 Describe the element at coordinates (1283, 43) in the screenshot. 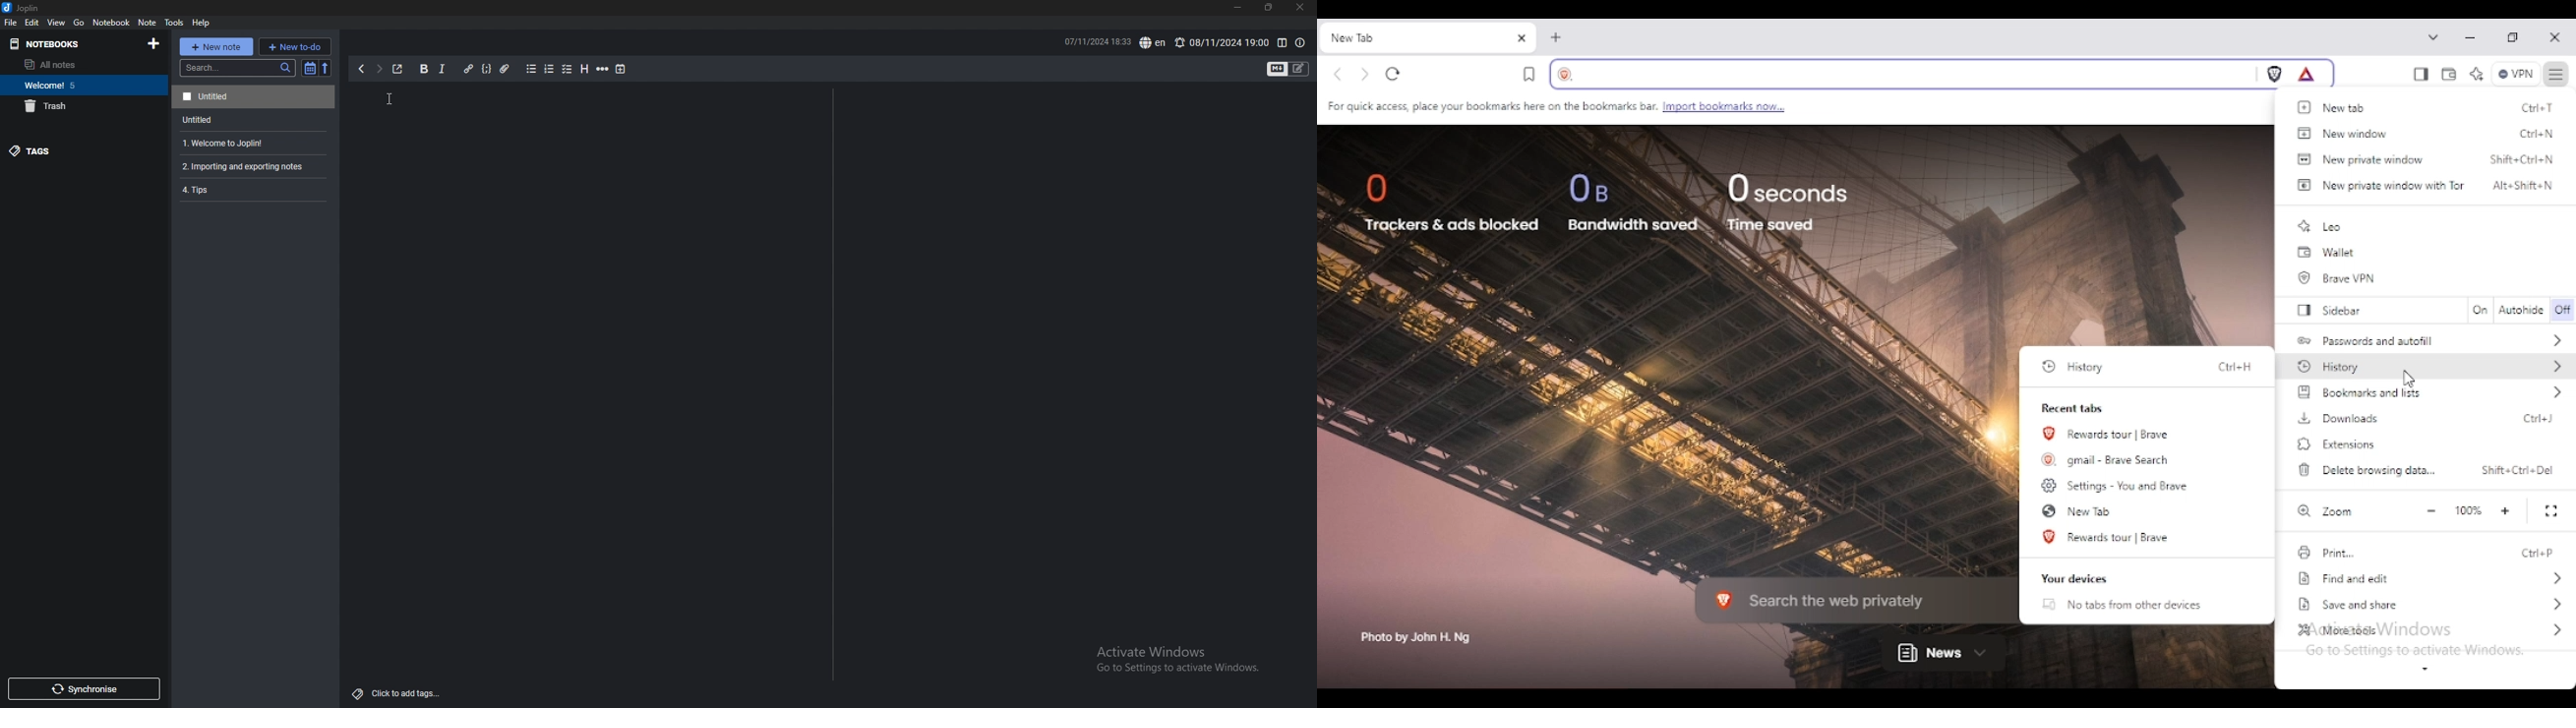

I see `toggle editor layout` at that location.